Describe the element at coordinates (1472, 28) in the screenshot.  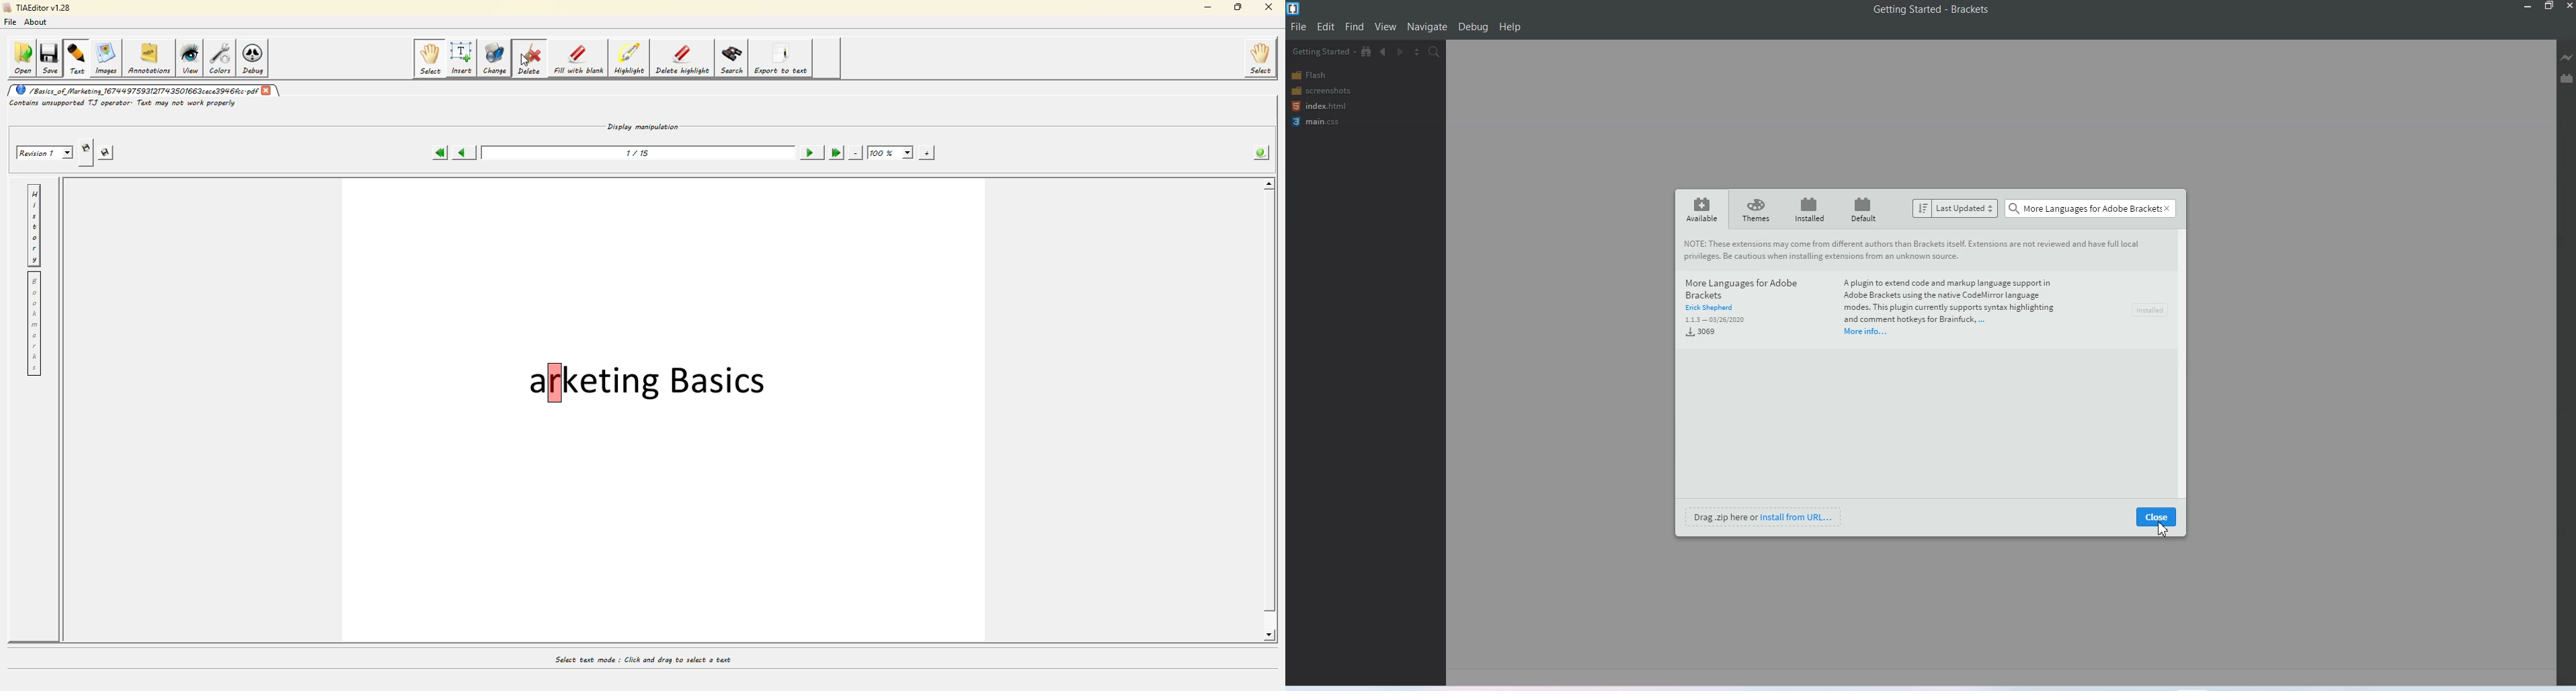
I see `Debug` at that location.